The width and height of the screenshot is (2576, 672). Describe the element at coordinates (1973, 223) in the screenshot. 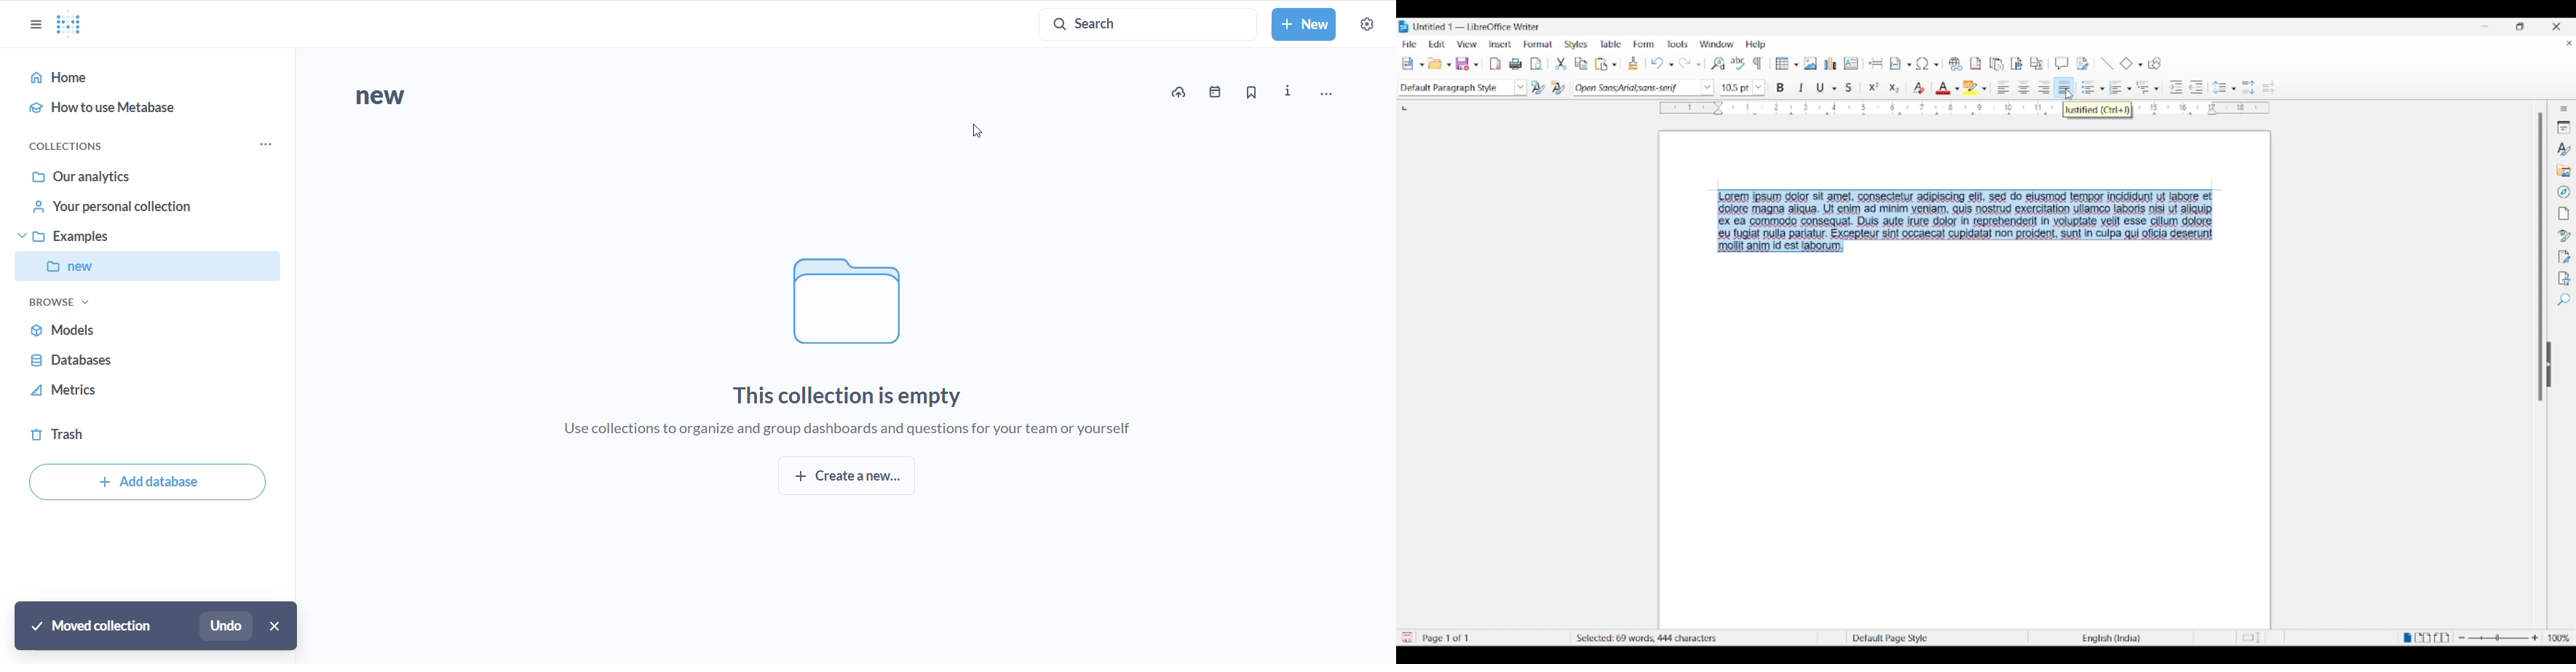

I see `Lorem ipsum dolor sit ames, consectetur agipiscing elif, sed do eiusmod tempor incigidunt uf labore et
dolore magna aliqua. Ut enim ad minim veniam, quis nostrud exercitation ullameo labors nisi ut aliquip
ex ea commodo consequat. Duis aute irre dolor in reprehendexi! in yoluptate velit esse cillum dolore
eu fugiat nulla pariatur. Excepleur sint occaecal cupidatal non projdent, sunt in culpa qui oficia deserunt

mollit anim id est laborum.` at that location.